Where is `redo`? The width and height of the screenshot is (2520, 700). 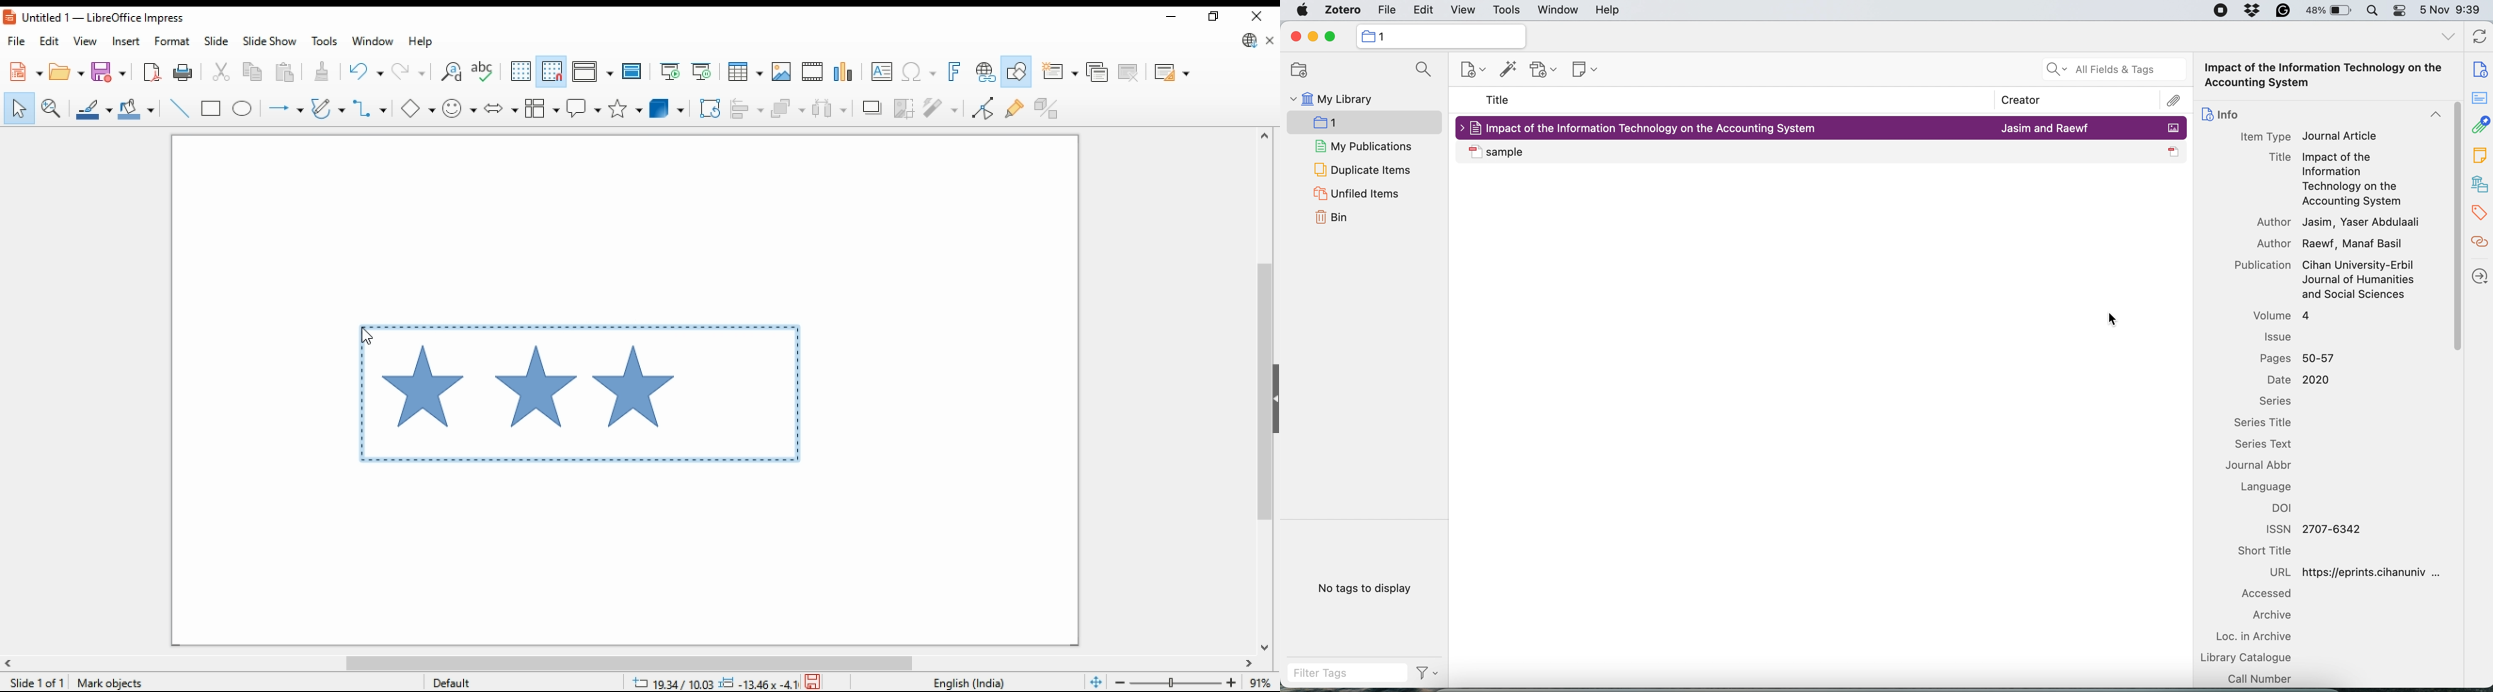
redo is located at coordinates (410, 70).